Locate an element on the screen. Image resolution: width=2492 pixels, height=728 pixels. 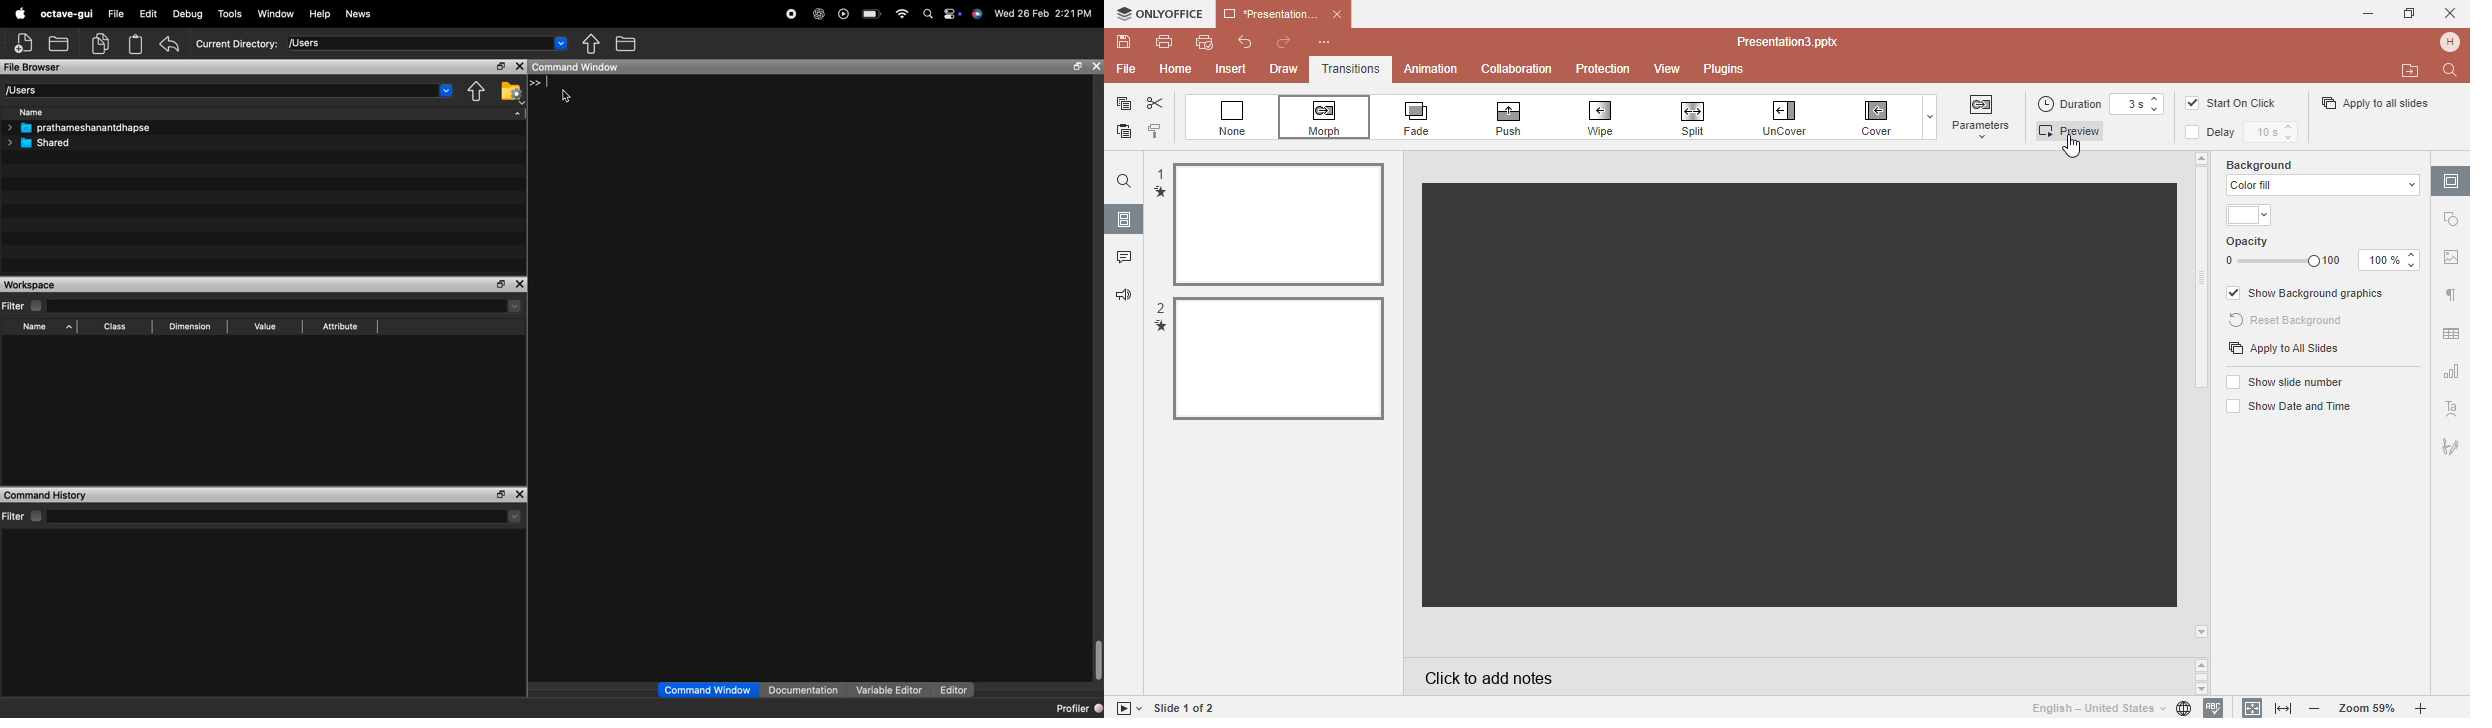
Animation is located at coordinates (1430, 68).